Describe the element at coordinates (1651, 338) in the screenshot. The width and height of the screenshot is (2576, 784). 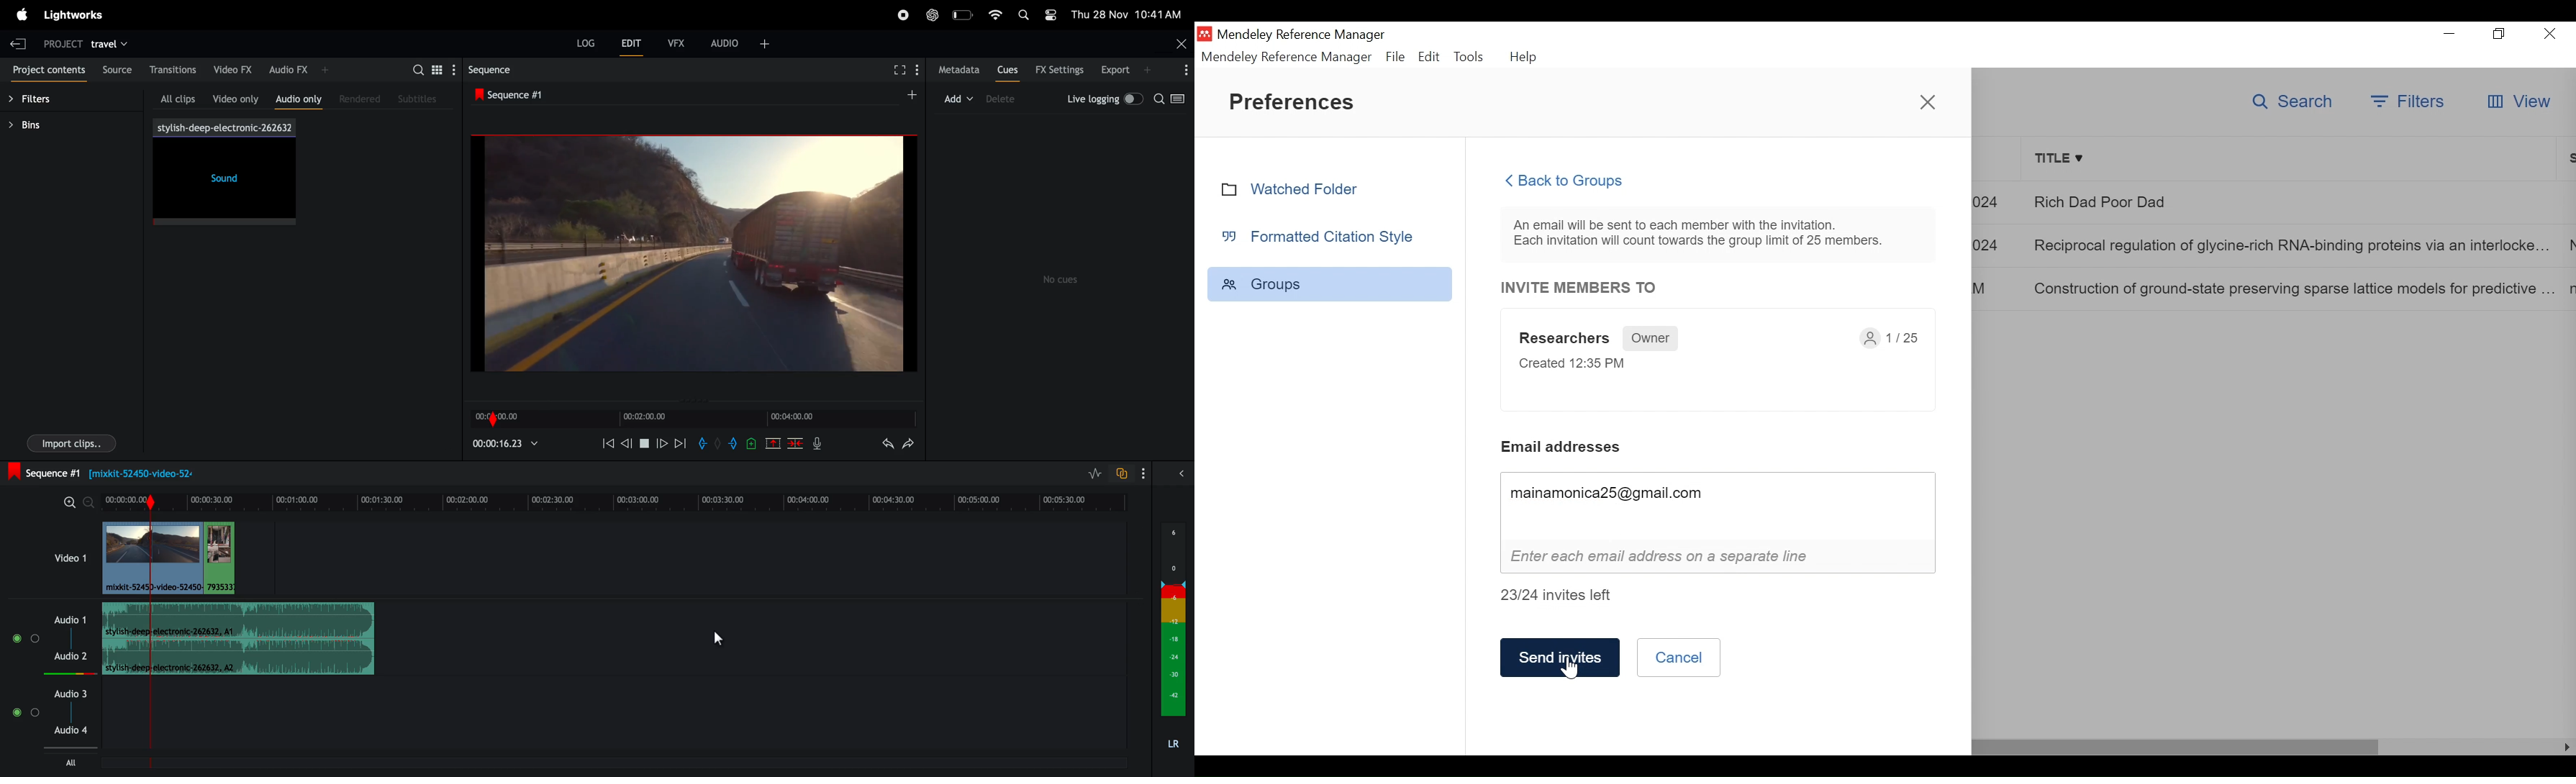
I see `Owner` at that location.